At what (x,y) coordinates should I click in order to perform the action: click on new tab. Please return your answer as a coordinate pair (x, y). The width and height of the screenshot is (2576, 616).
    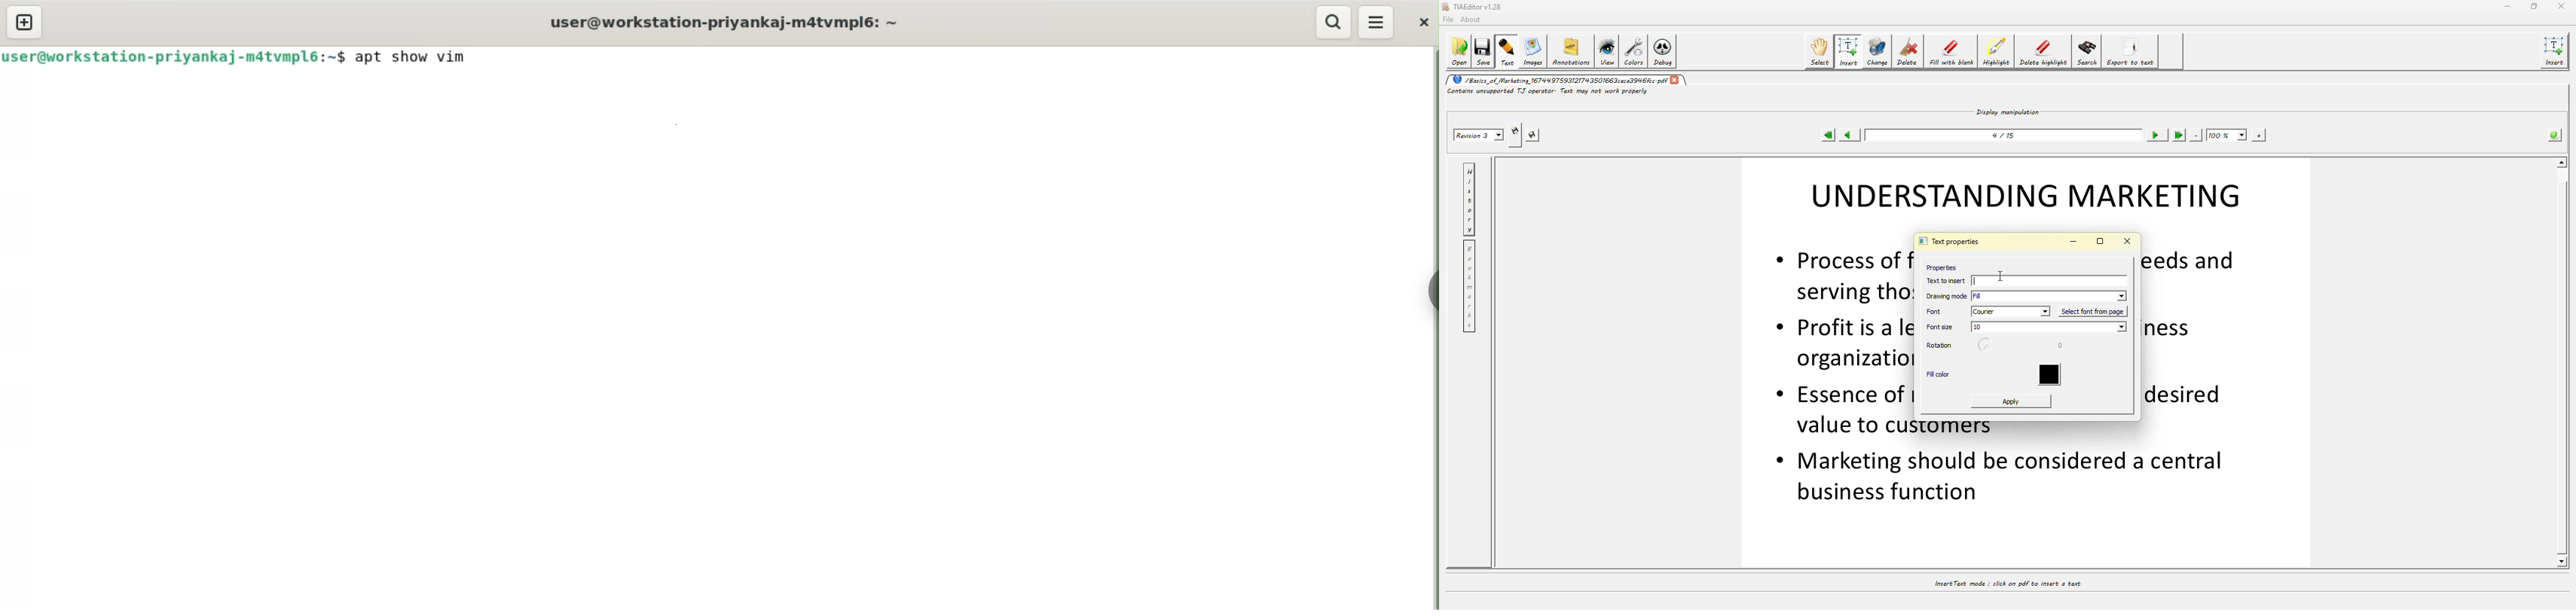
    Looking at the image, I should click on (24, 22).